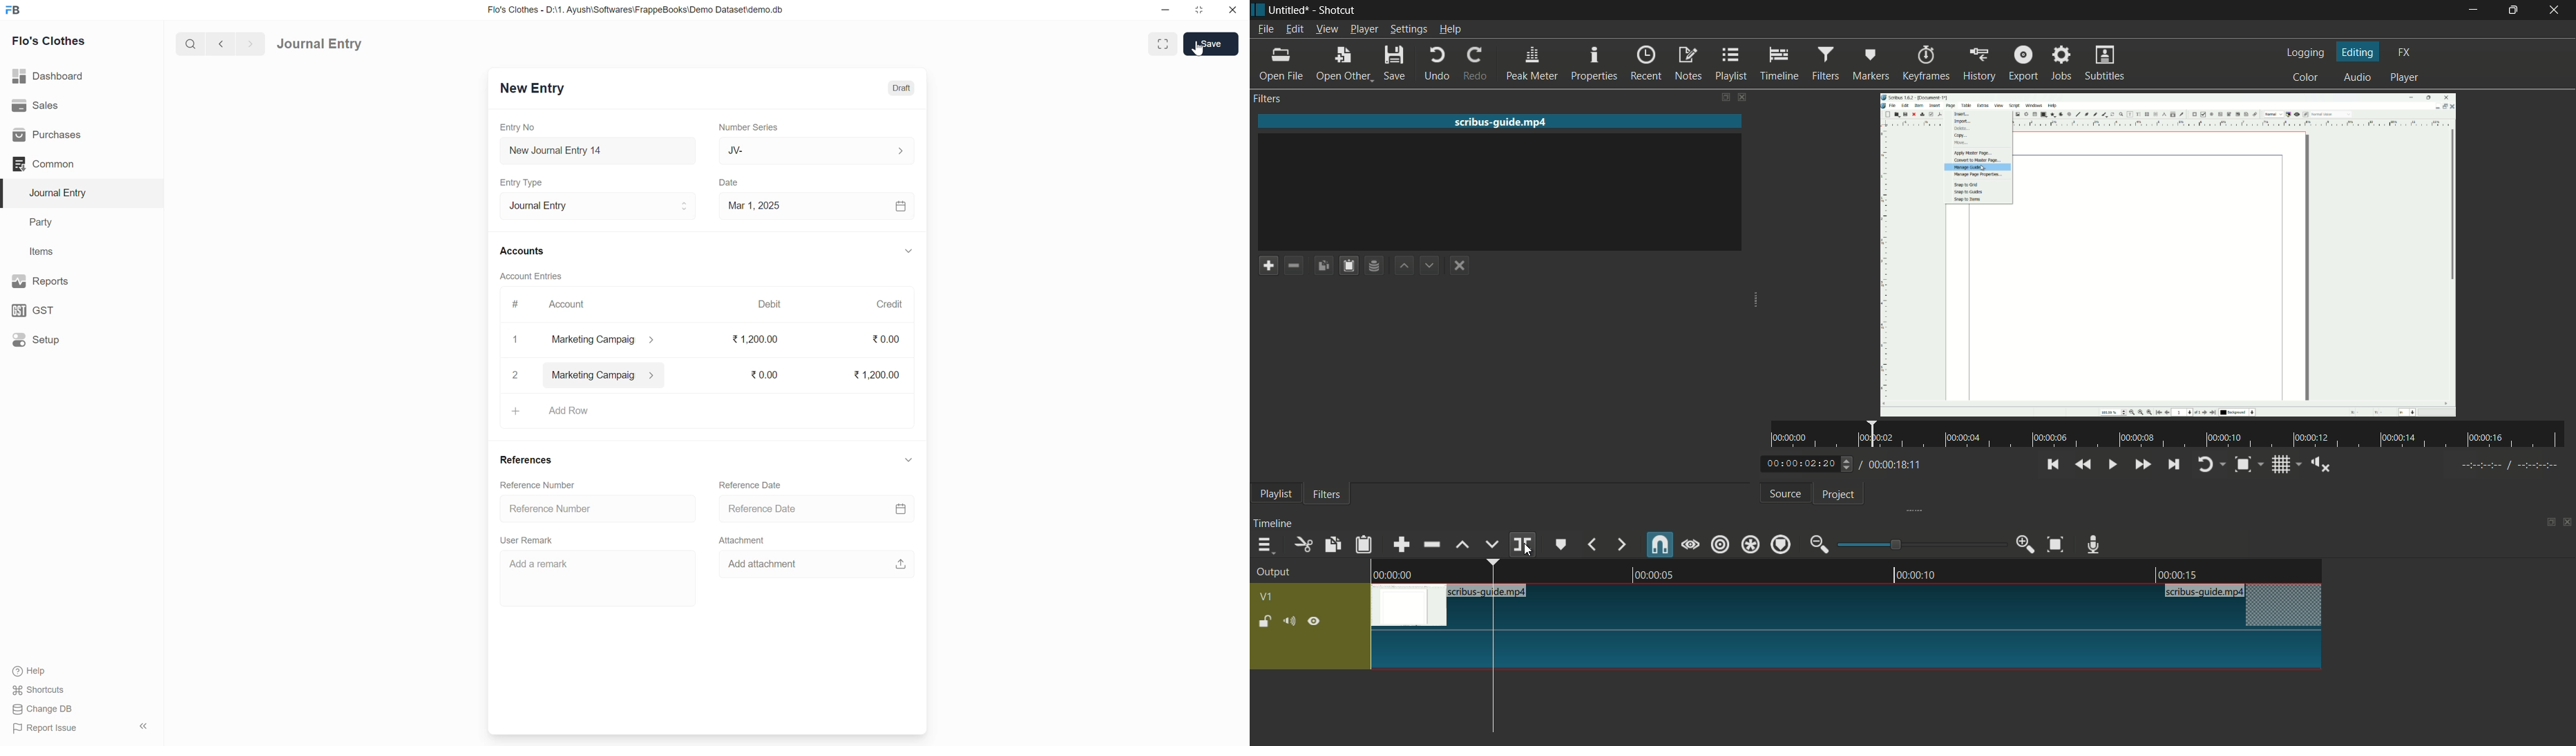  Describe the element at coordinates (528, 541) in the screenshot. I see `User Remark` at that location.